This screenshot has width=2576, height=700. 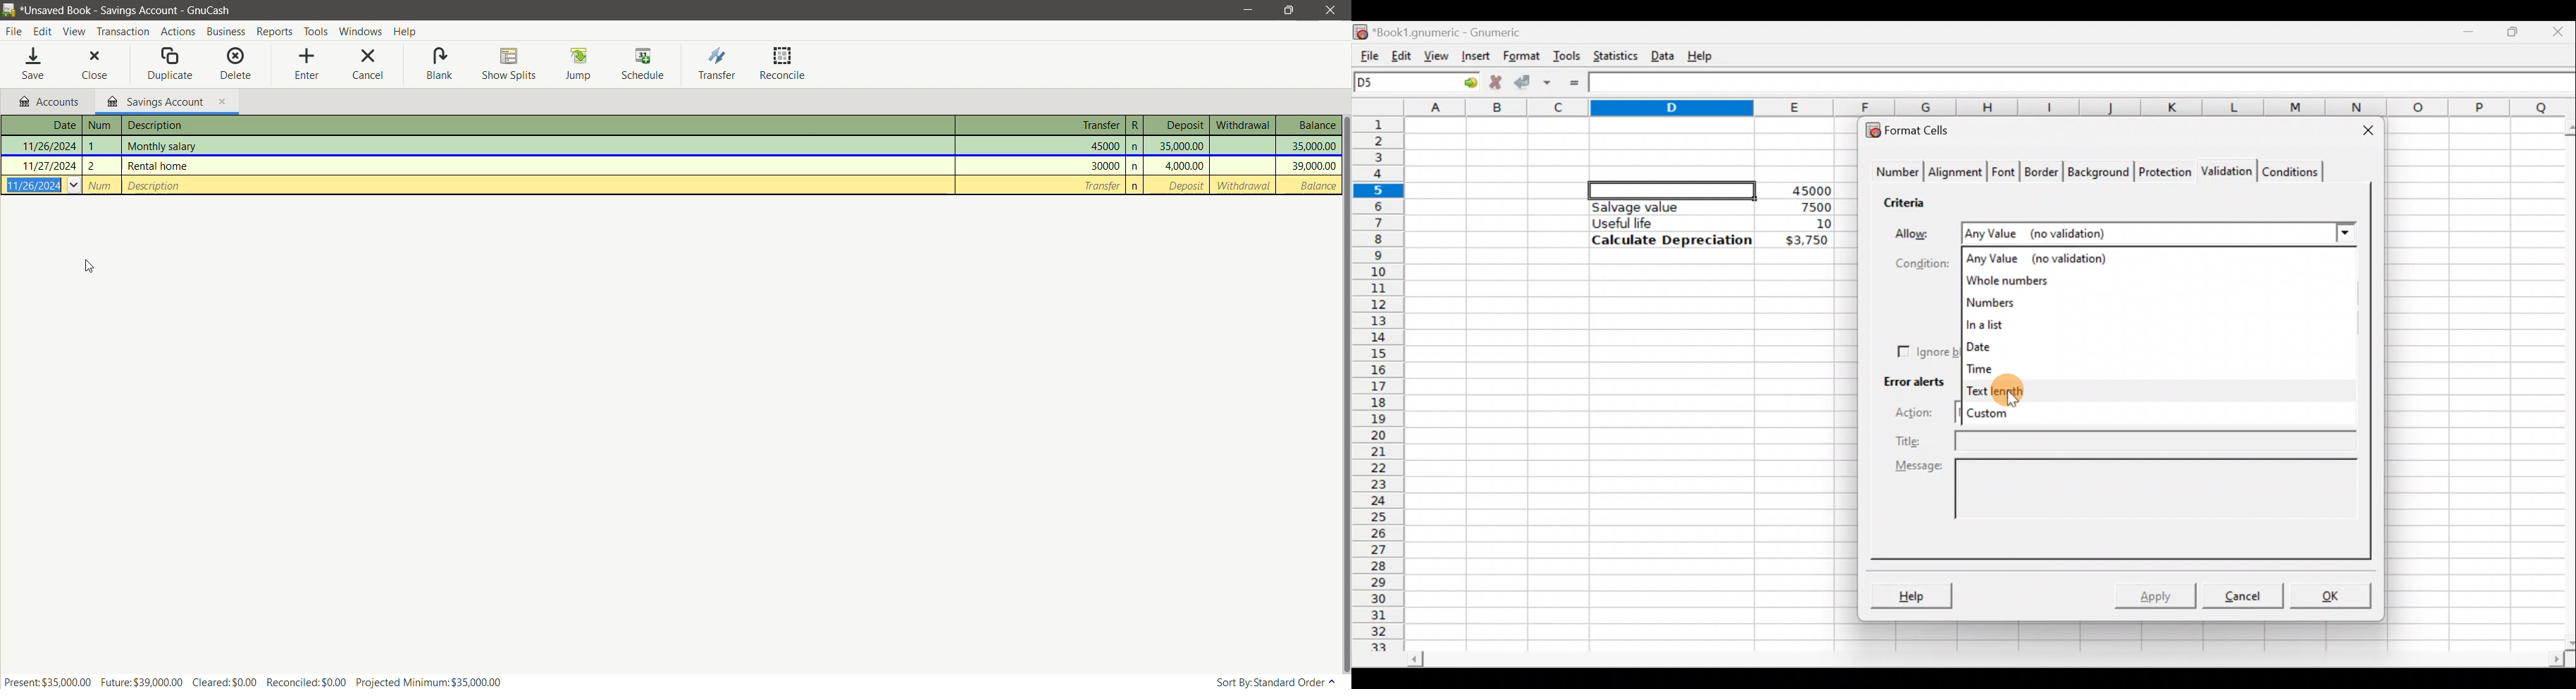 What do you see at coordinates (2129, 440) in the screenshot?
I see `Title` at bounding box center [2129, 440].